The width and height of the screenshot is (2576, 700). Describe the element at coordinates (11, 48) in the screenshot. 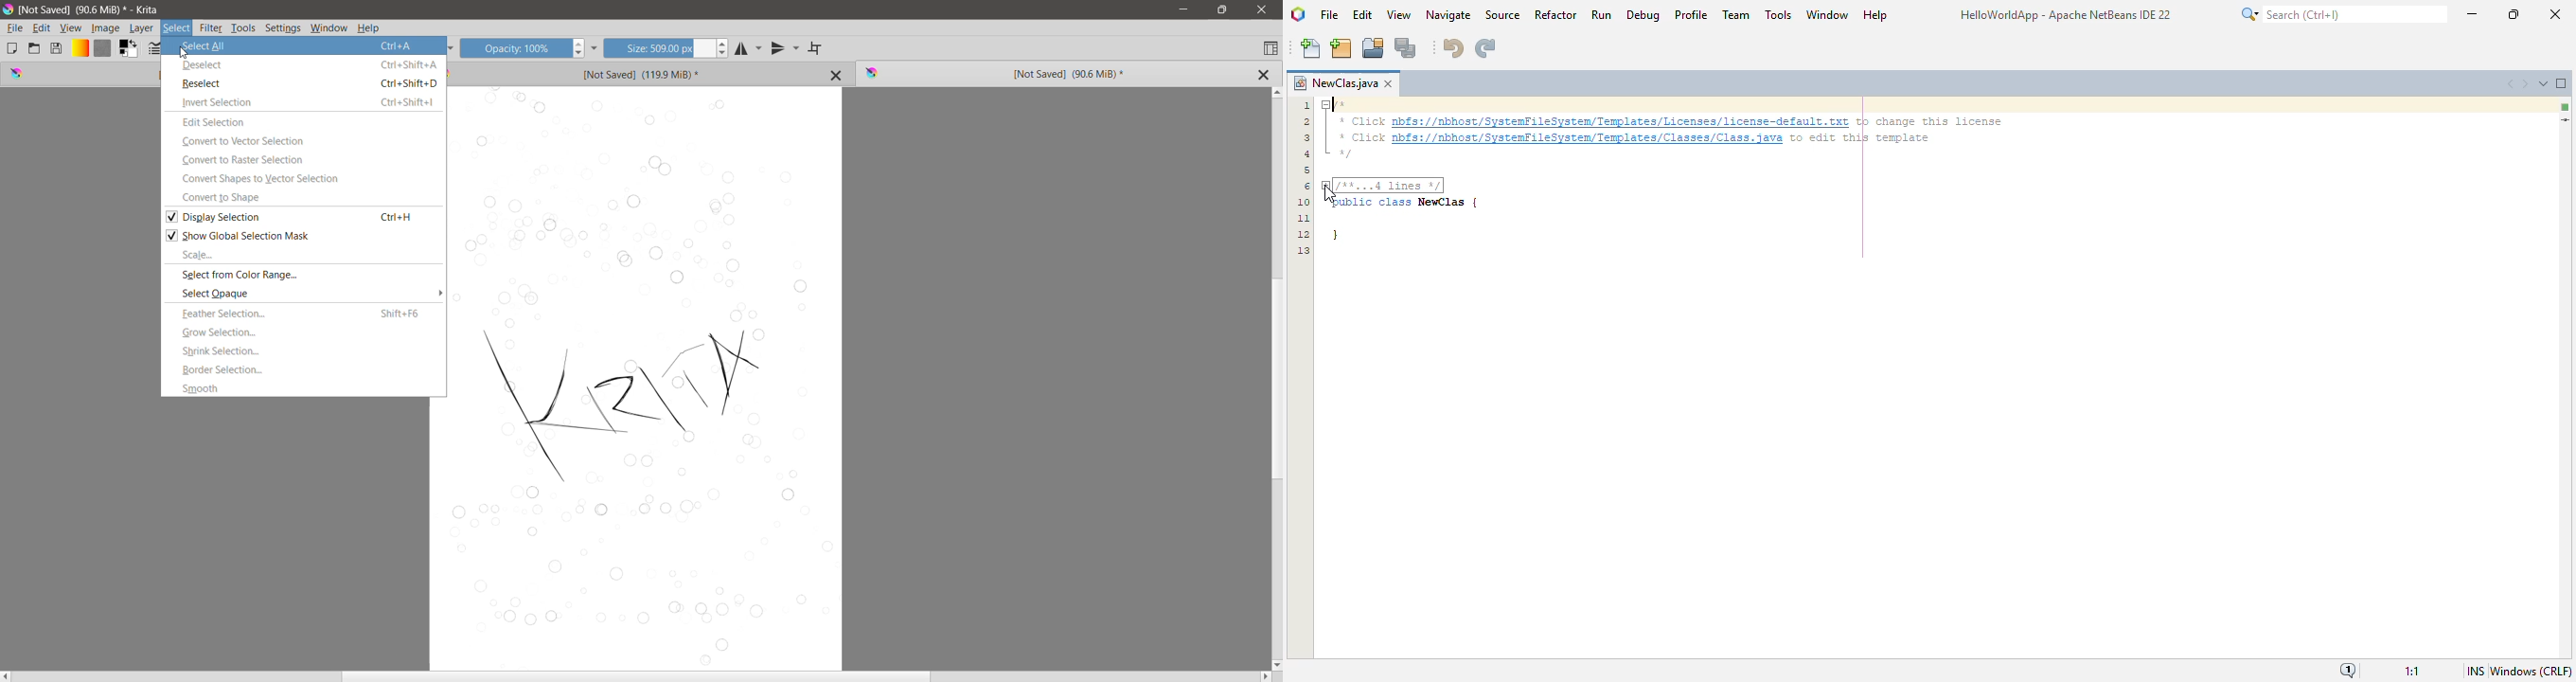

I see `Create New Document` at that location.